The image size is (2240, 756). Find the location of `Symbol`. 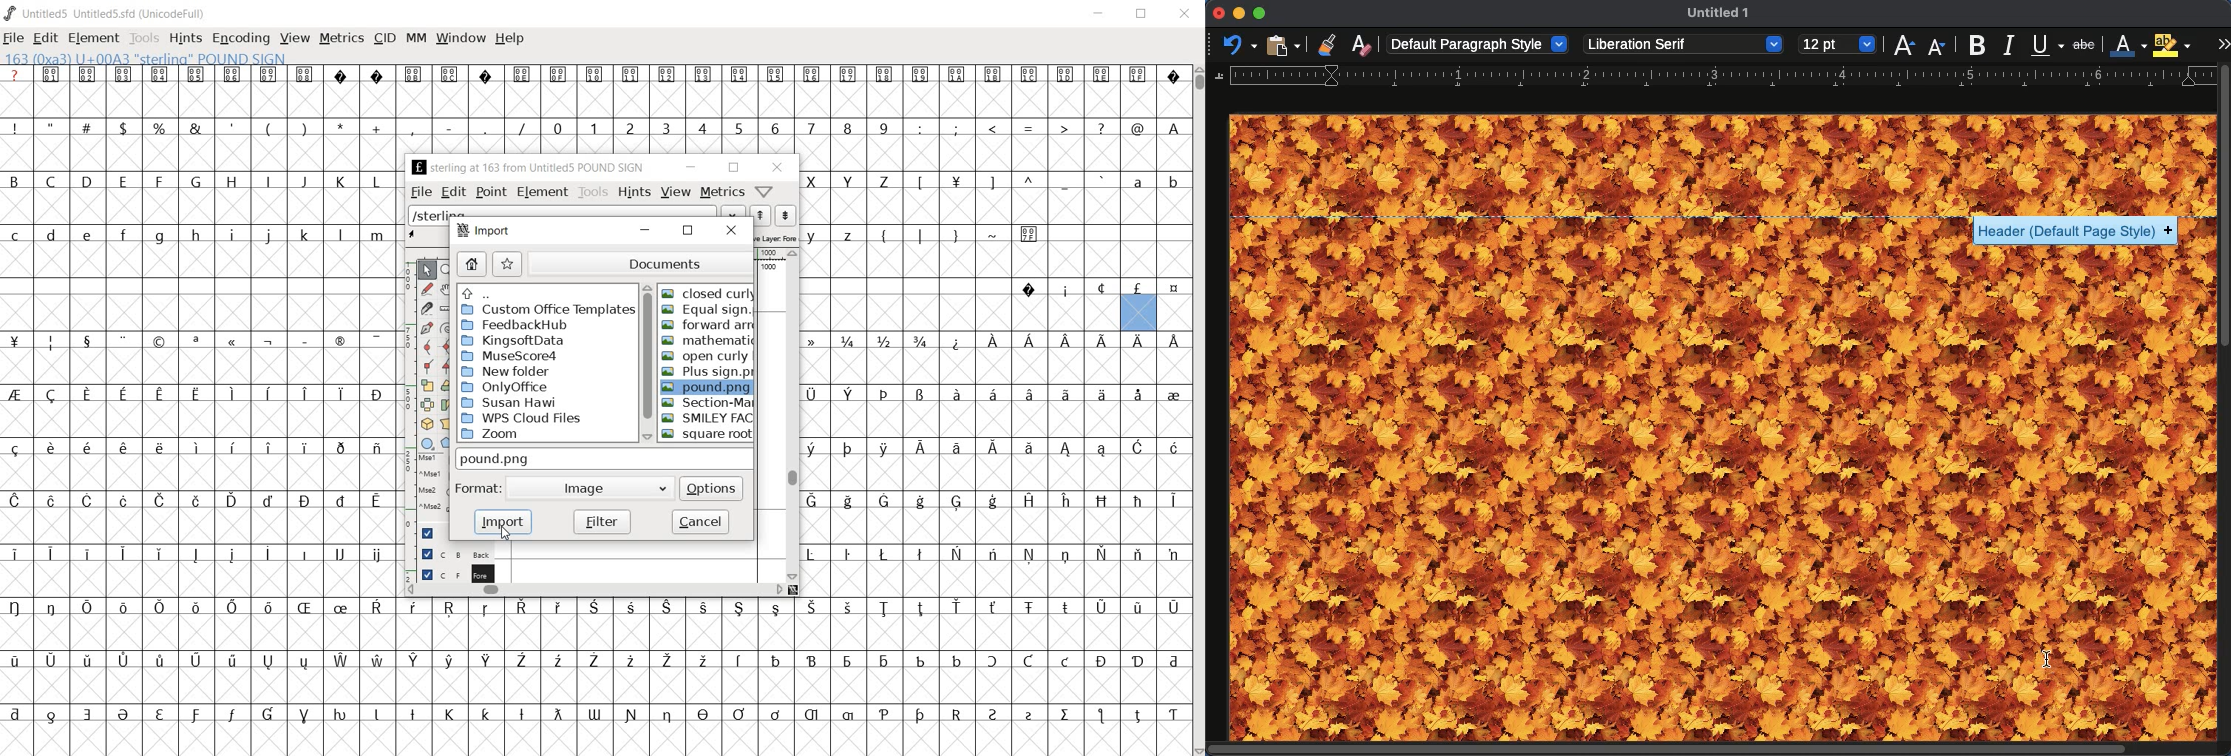

Symbol is located at coordinates (883, 661).